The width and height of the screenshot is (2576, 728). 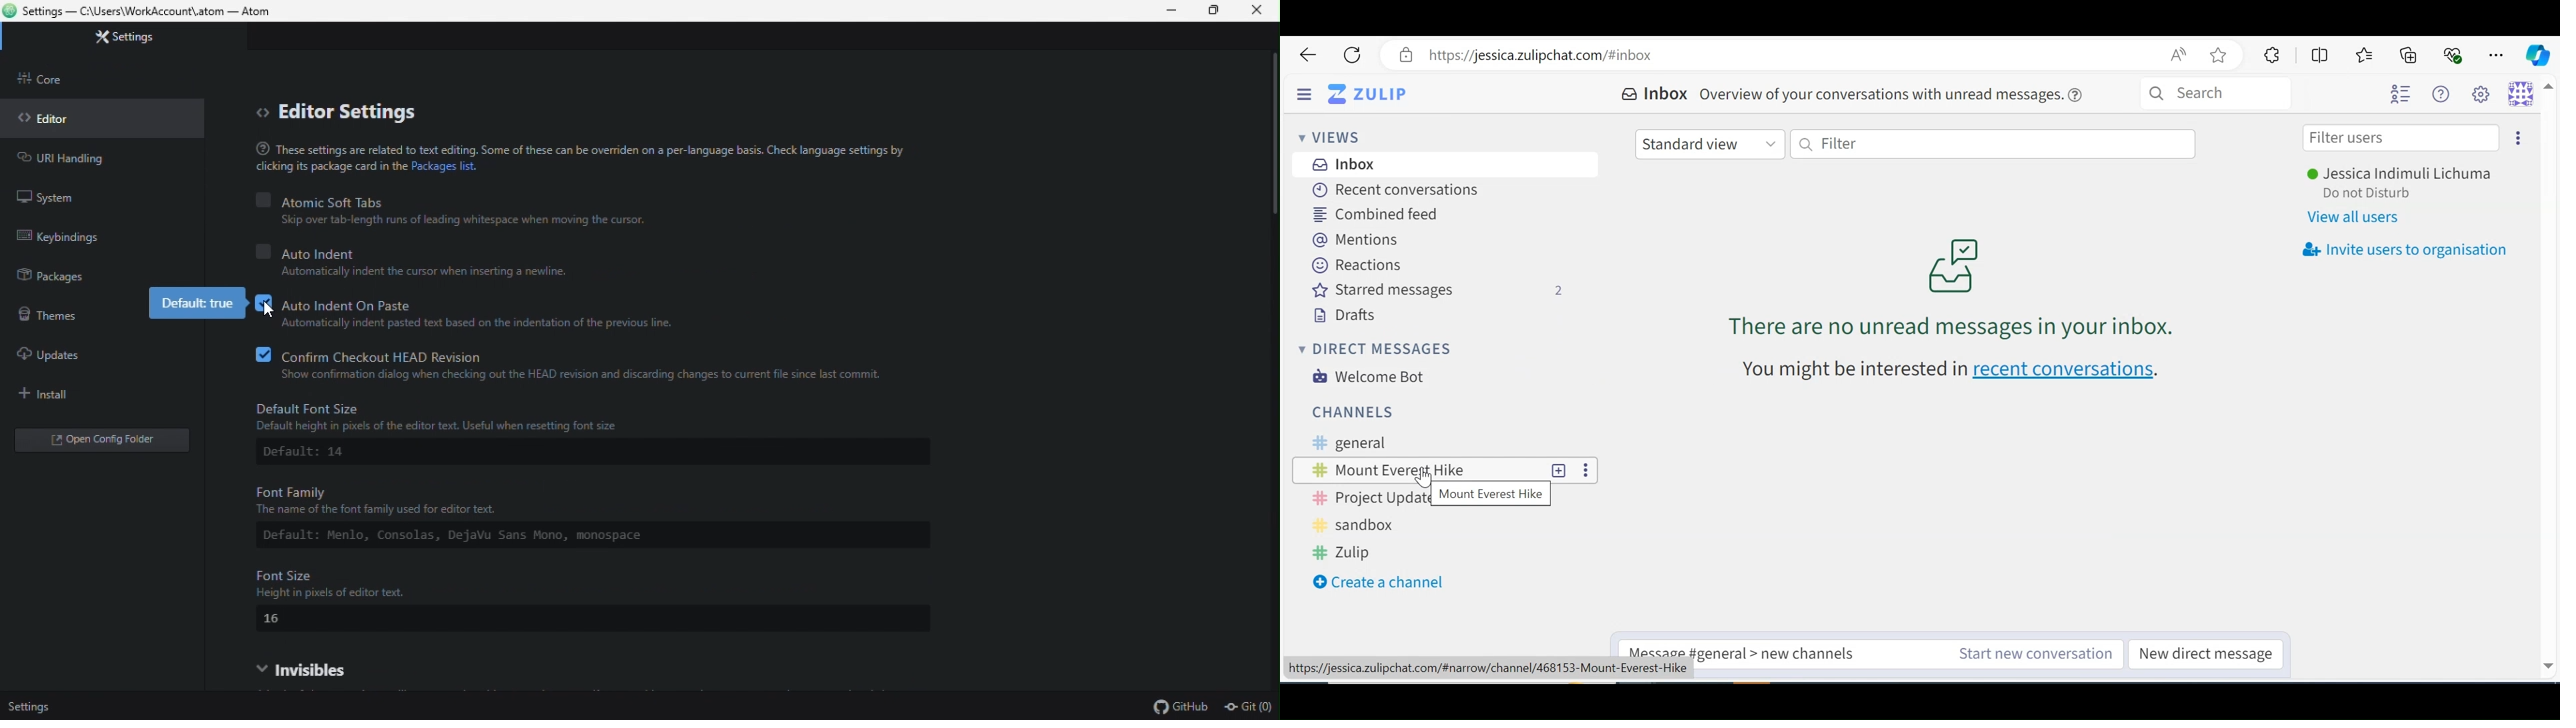 What do you see at coordinates (55, 354) in the screenshot?
I see `Updates` at bounding box center [55, 354].